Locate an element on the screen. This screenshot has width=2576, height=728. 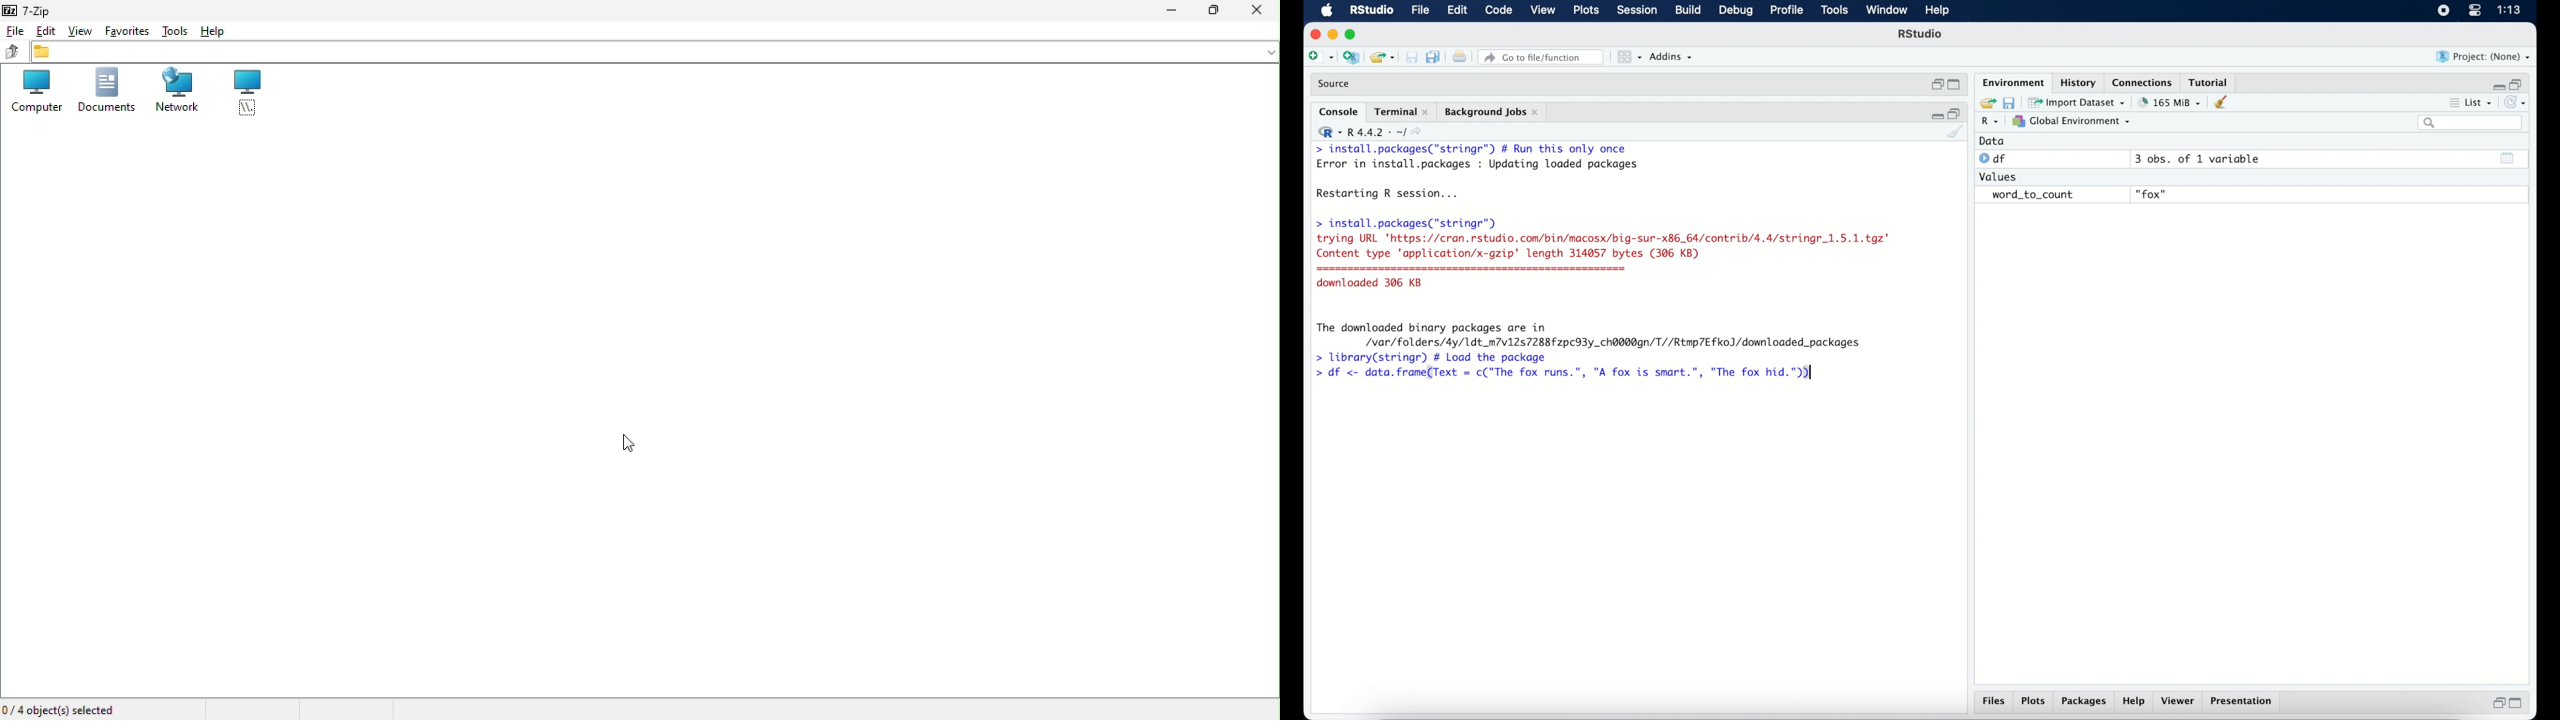
restore down is located at coordinates (1955, 113).